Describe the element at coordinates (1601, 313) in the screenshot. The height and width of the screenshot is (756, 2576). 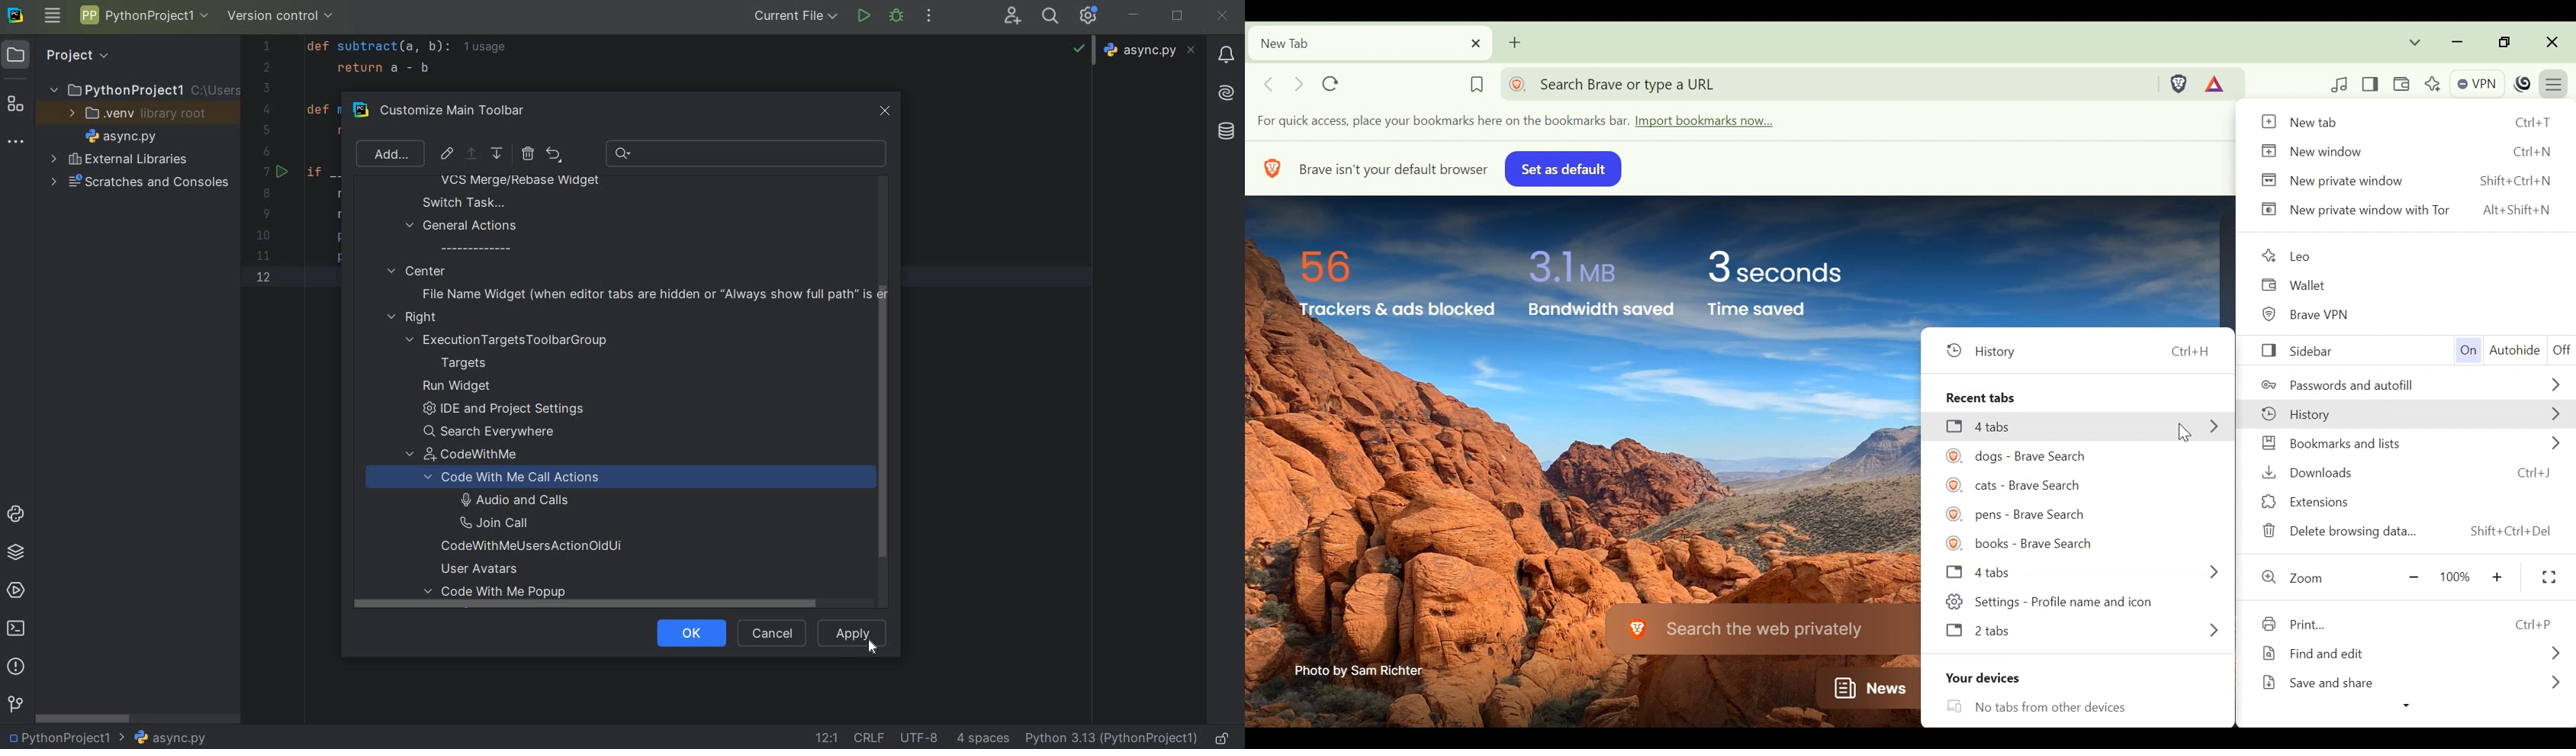
I see `Bandwidth saved` at that location.